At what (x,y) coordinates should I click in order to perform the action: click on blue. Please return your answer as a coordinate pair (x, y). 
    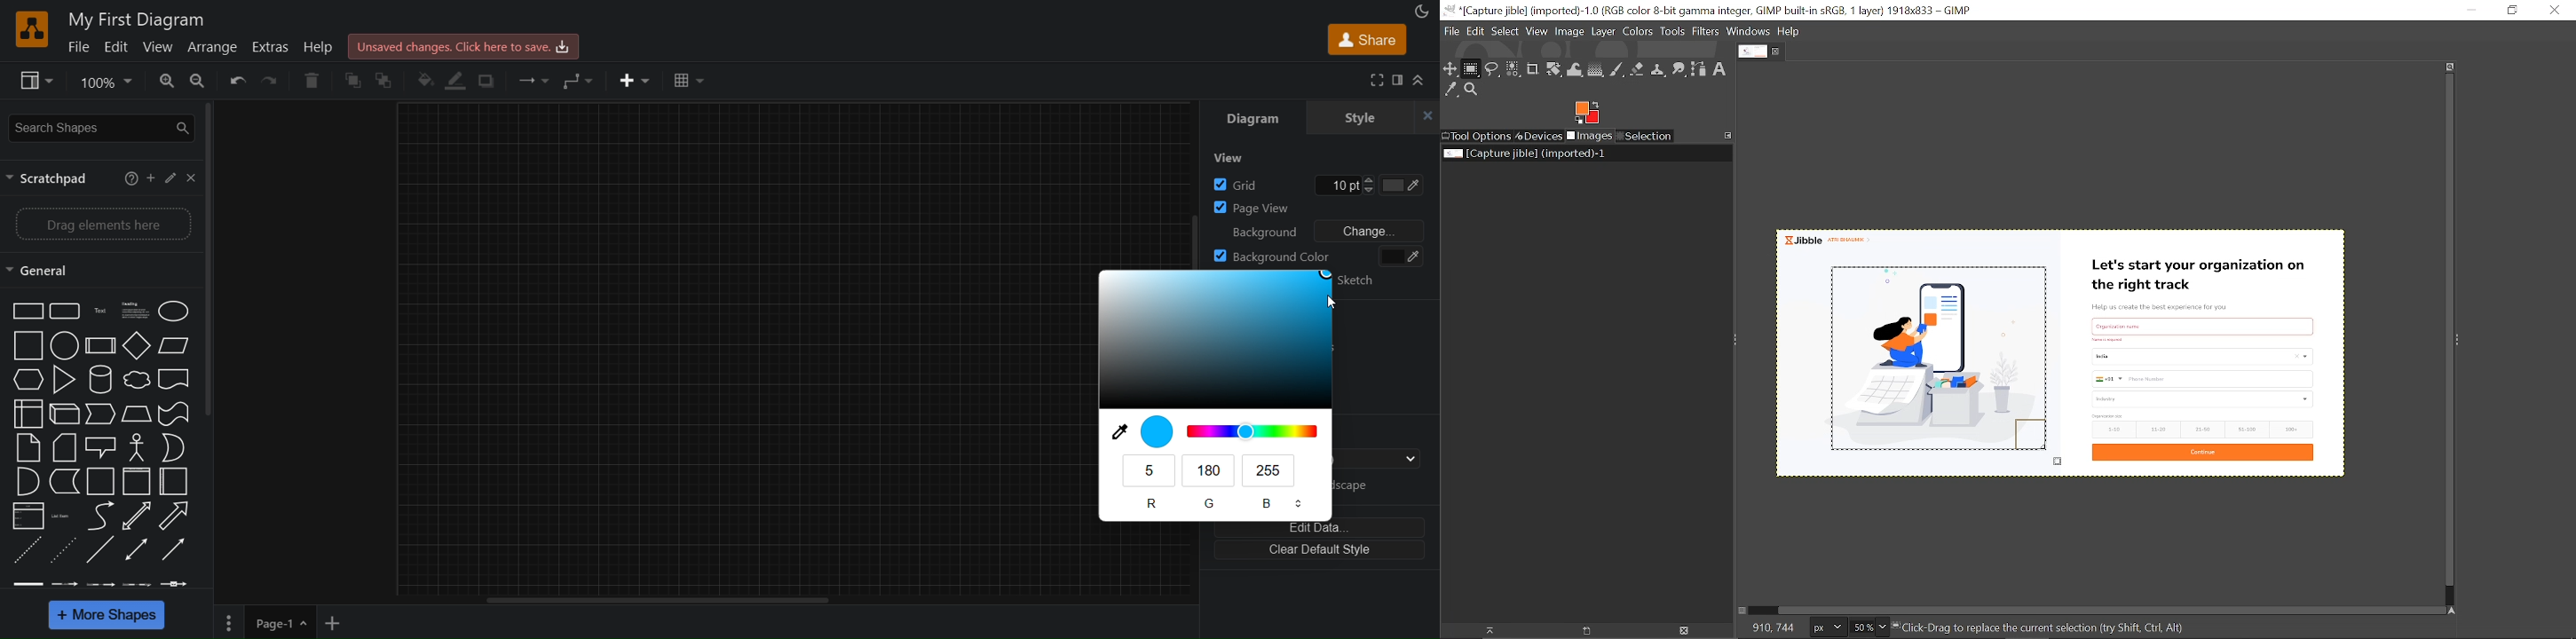
    Looking at the image, I should click on (1215, 396).